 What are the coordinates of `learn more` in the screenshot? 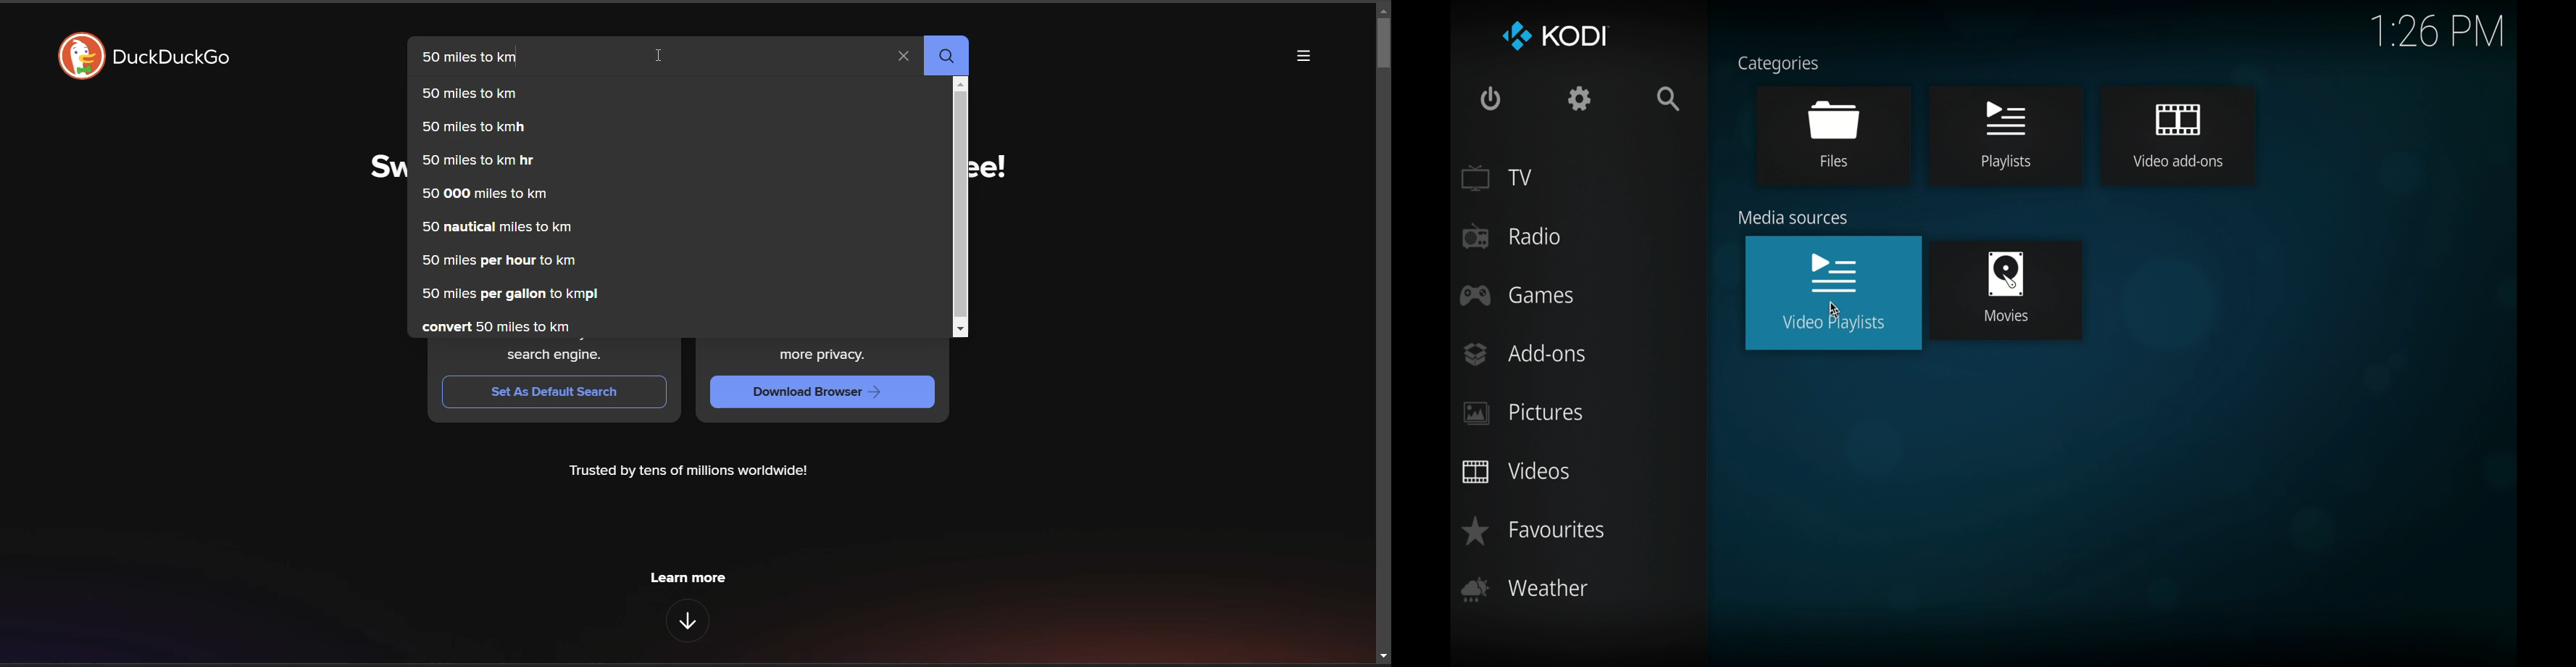 It's located at (691, 581).